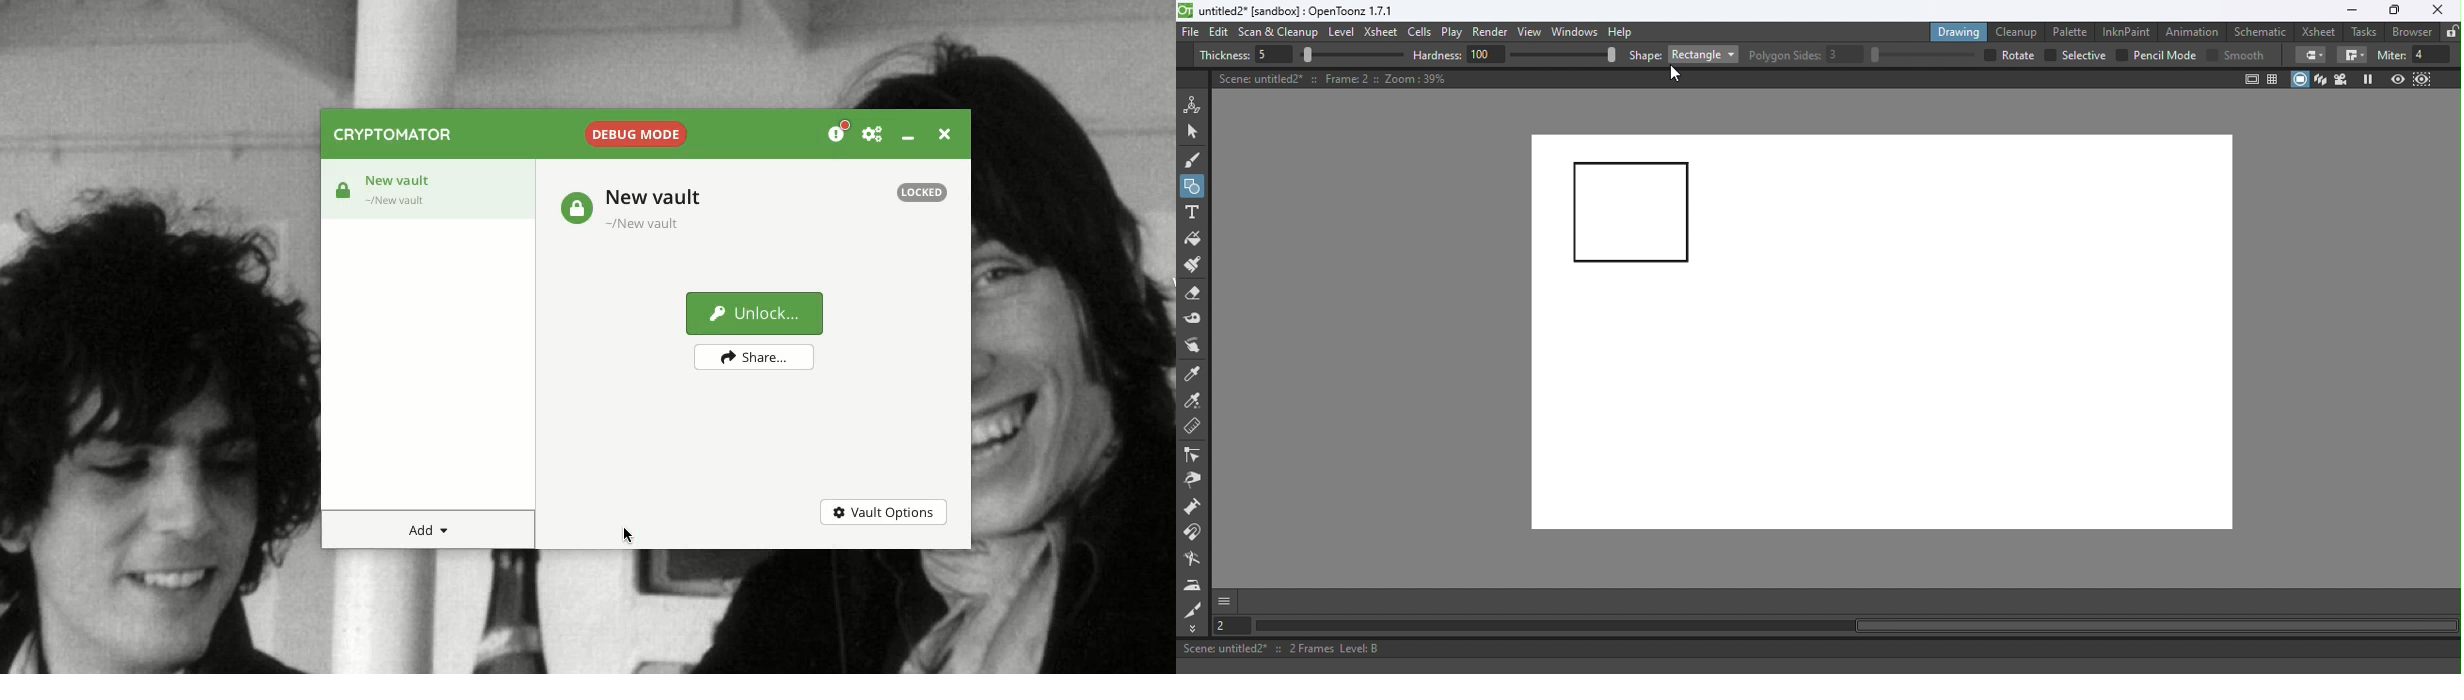 The height and width of the screenshot is (700, 2464). Describe the element at coordinates (2247, 55) in the screenshot. I see `smooth` at that location.